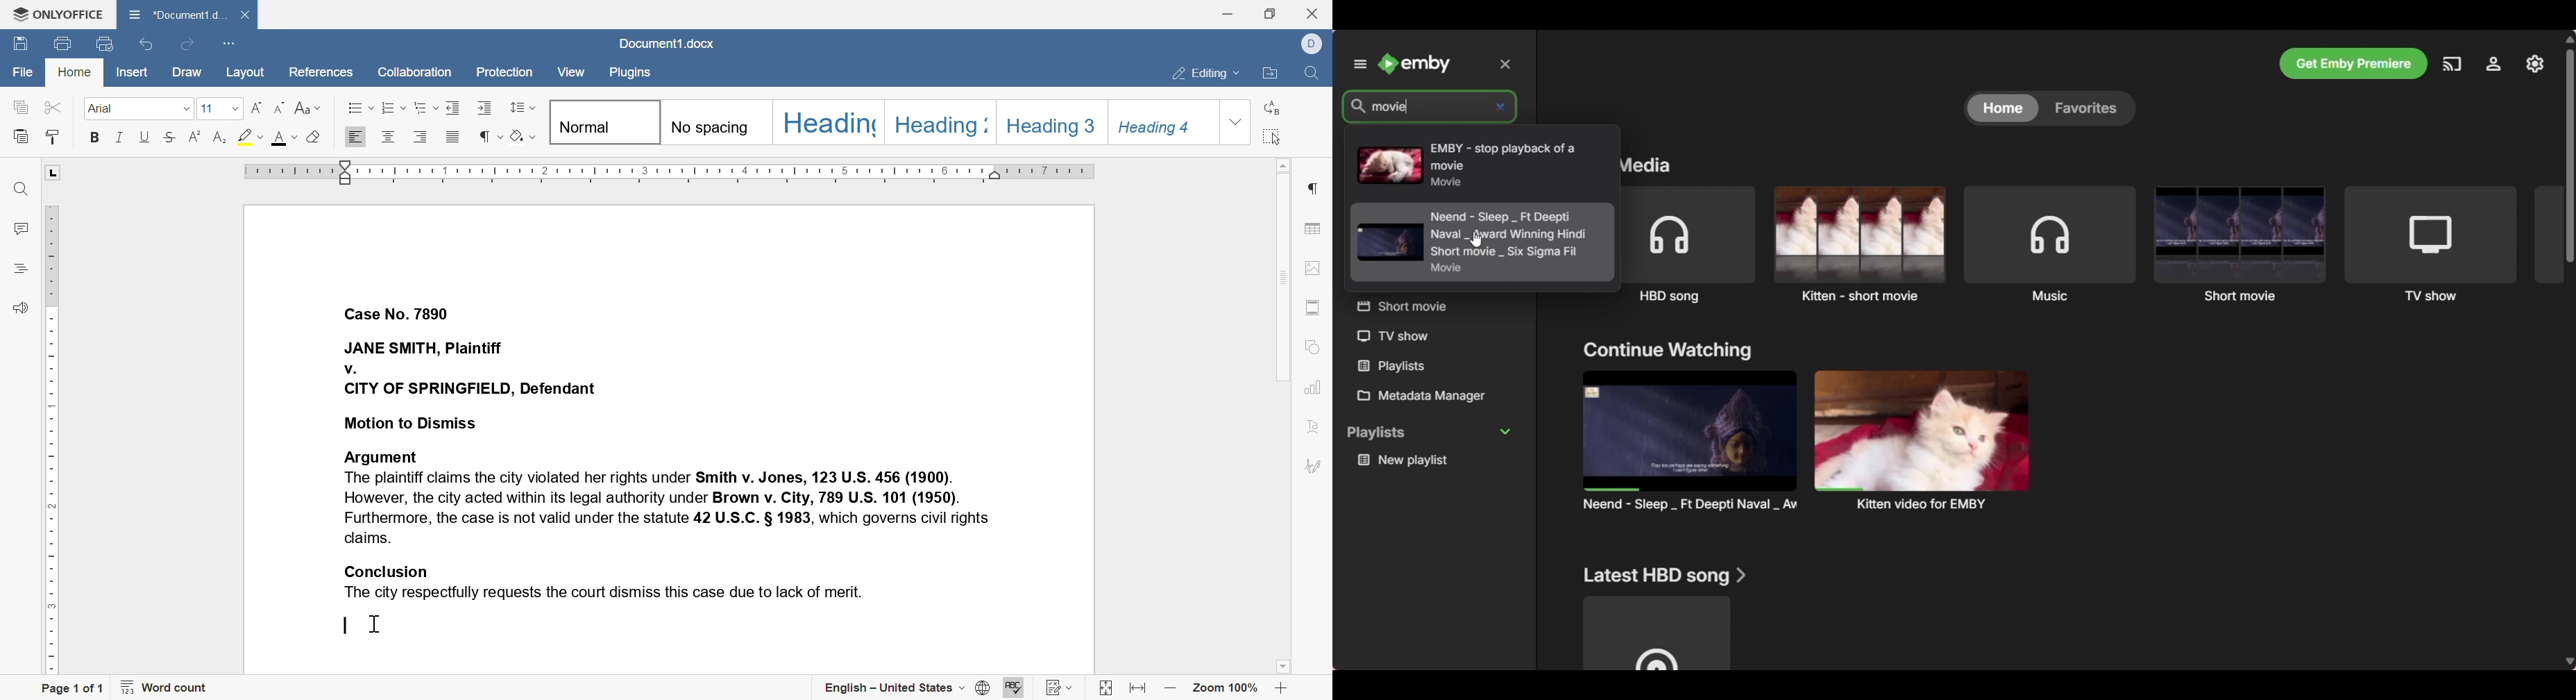 The width and height of the screenshot is (2576, 700). What do you see at coordinates (196, 138) in the screenshot?
I see `strikethrough` at bounding box center [196, 138].